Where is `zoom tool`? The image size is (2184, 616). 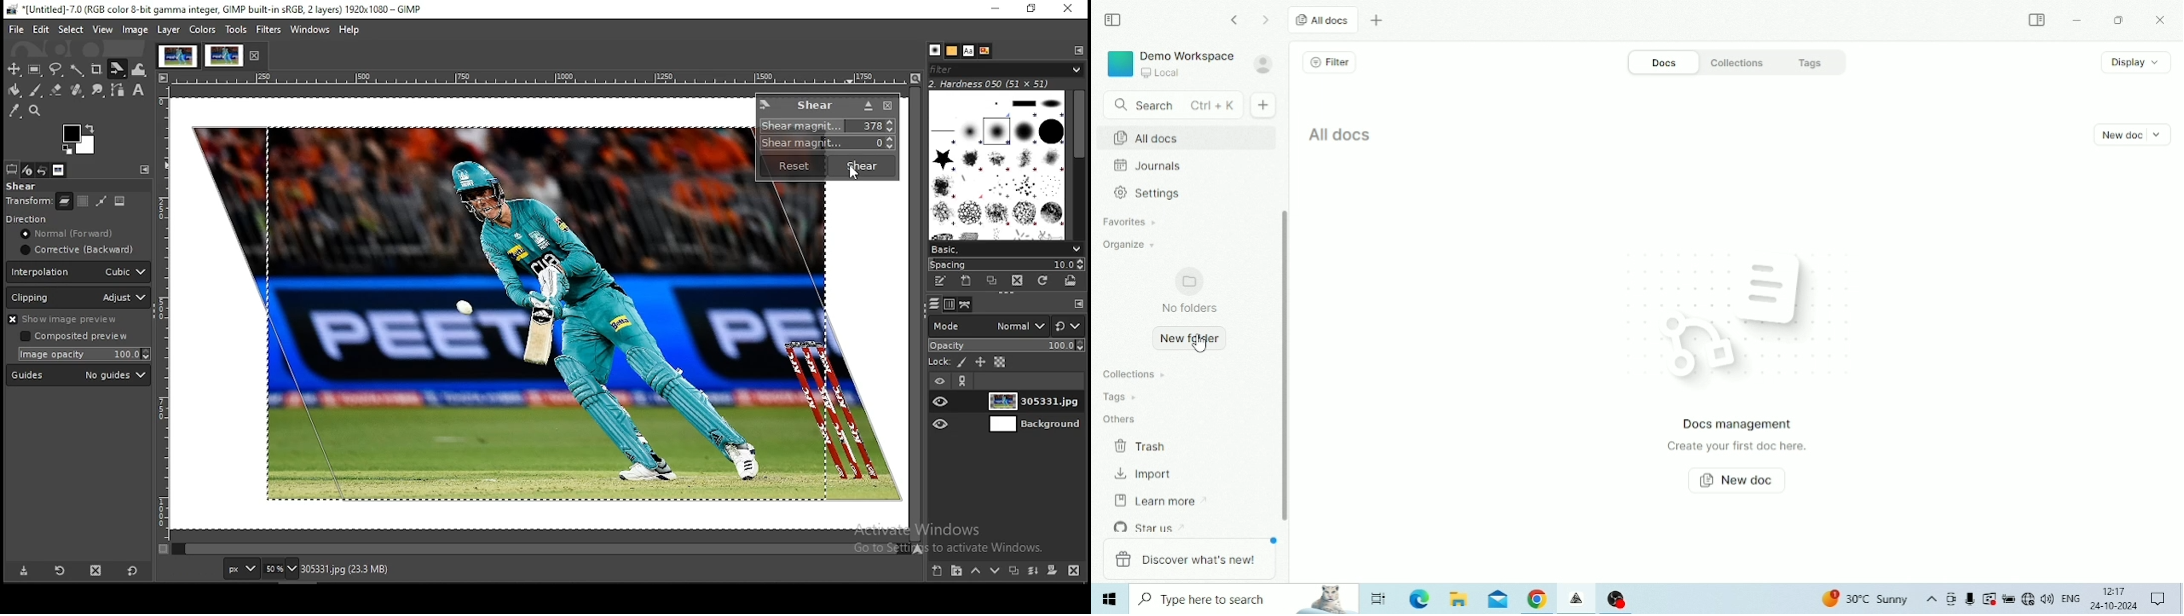
zoom tool is located at coordinates (36, 113).